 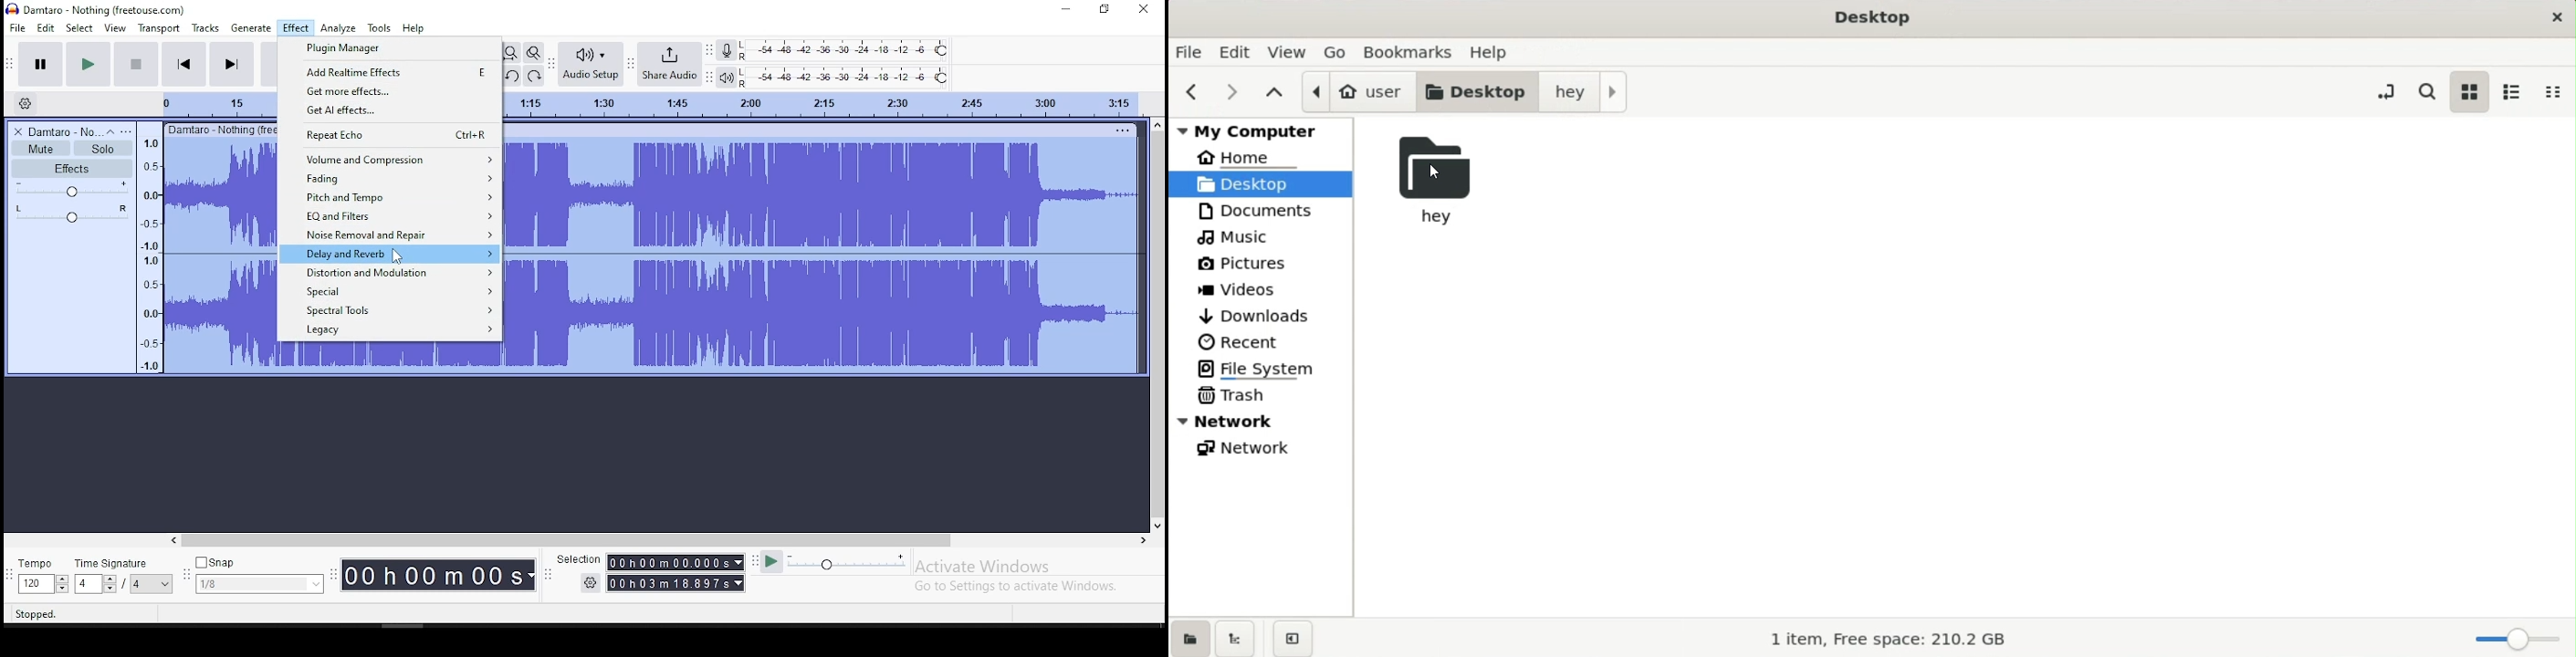 I want to click on 1/8, so click(x=246, y=584).